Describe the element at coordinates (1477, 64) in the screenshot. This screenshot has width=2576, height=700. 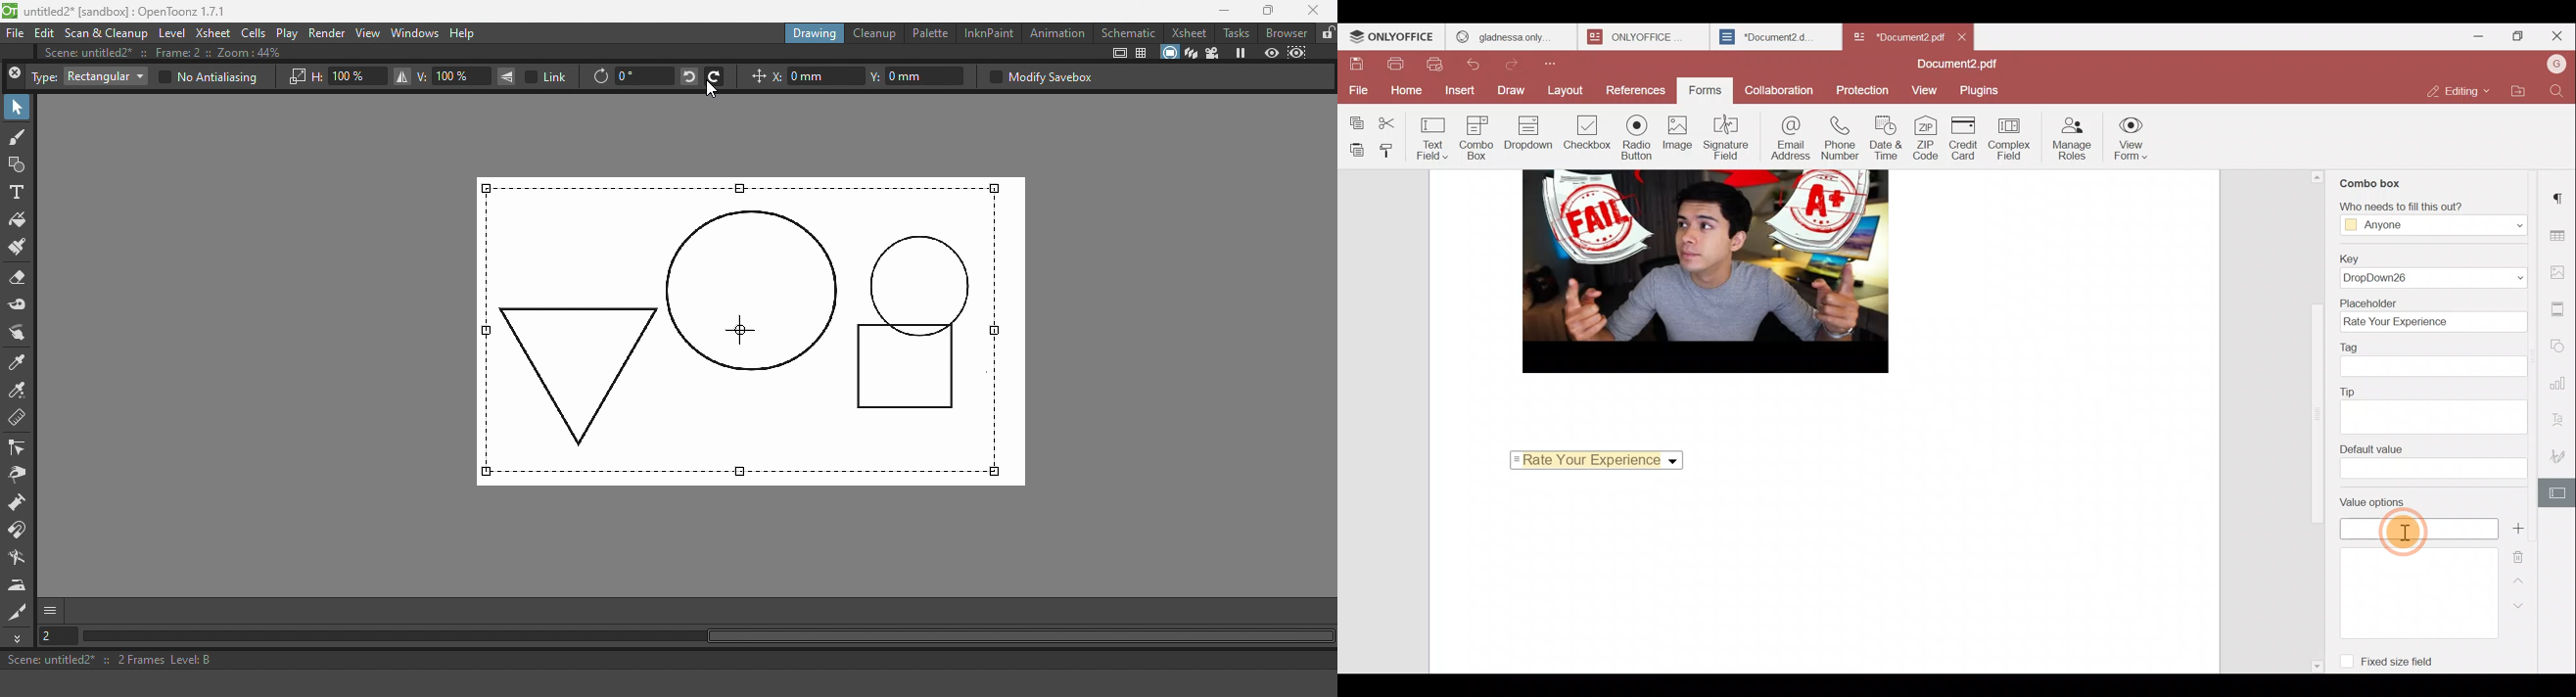
I see `Undo` at that location.